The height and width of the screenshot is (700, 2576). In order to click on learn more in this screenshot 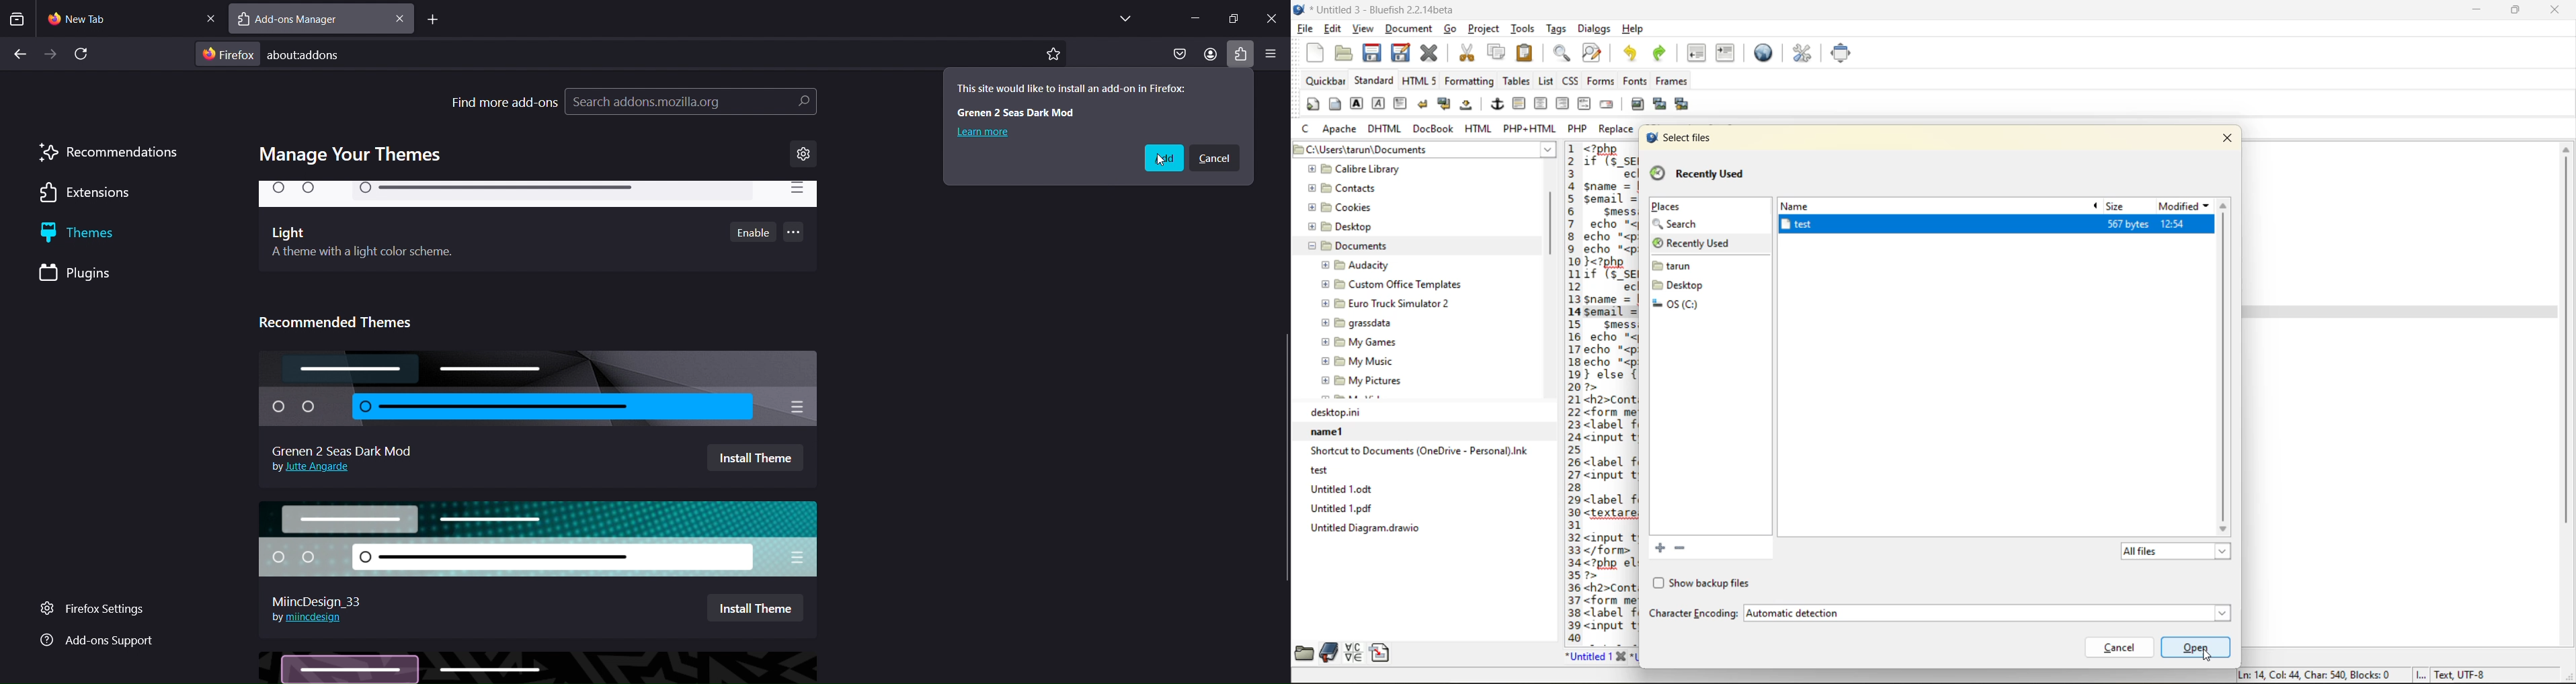, I will do `click(985, 132)`.